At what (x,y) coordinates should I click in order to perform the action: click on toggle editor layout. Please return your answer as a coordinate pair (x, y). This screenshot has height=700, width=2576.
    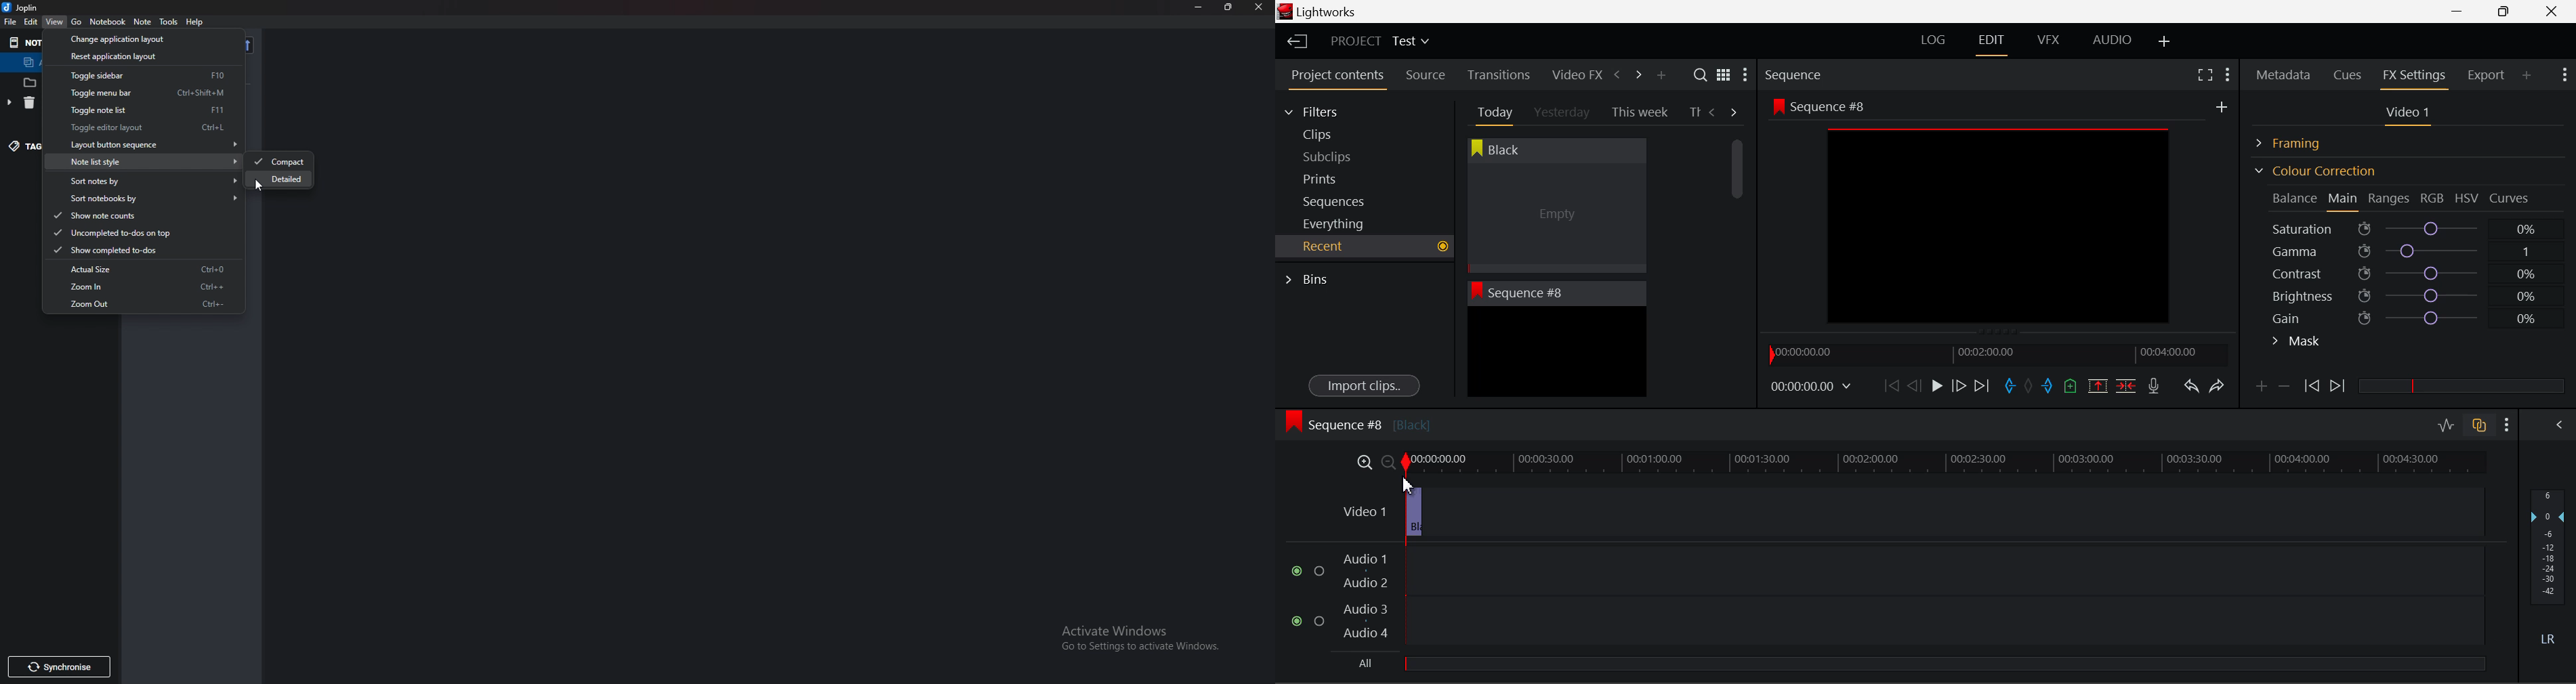
    Looking at the image, I should click on (142, 128).